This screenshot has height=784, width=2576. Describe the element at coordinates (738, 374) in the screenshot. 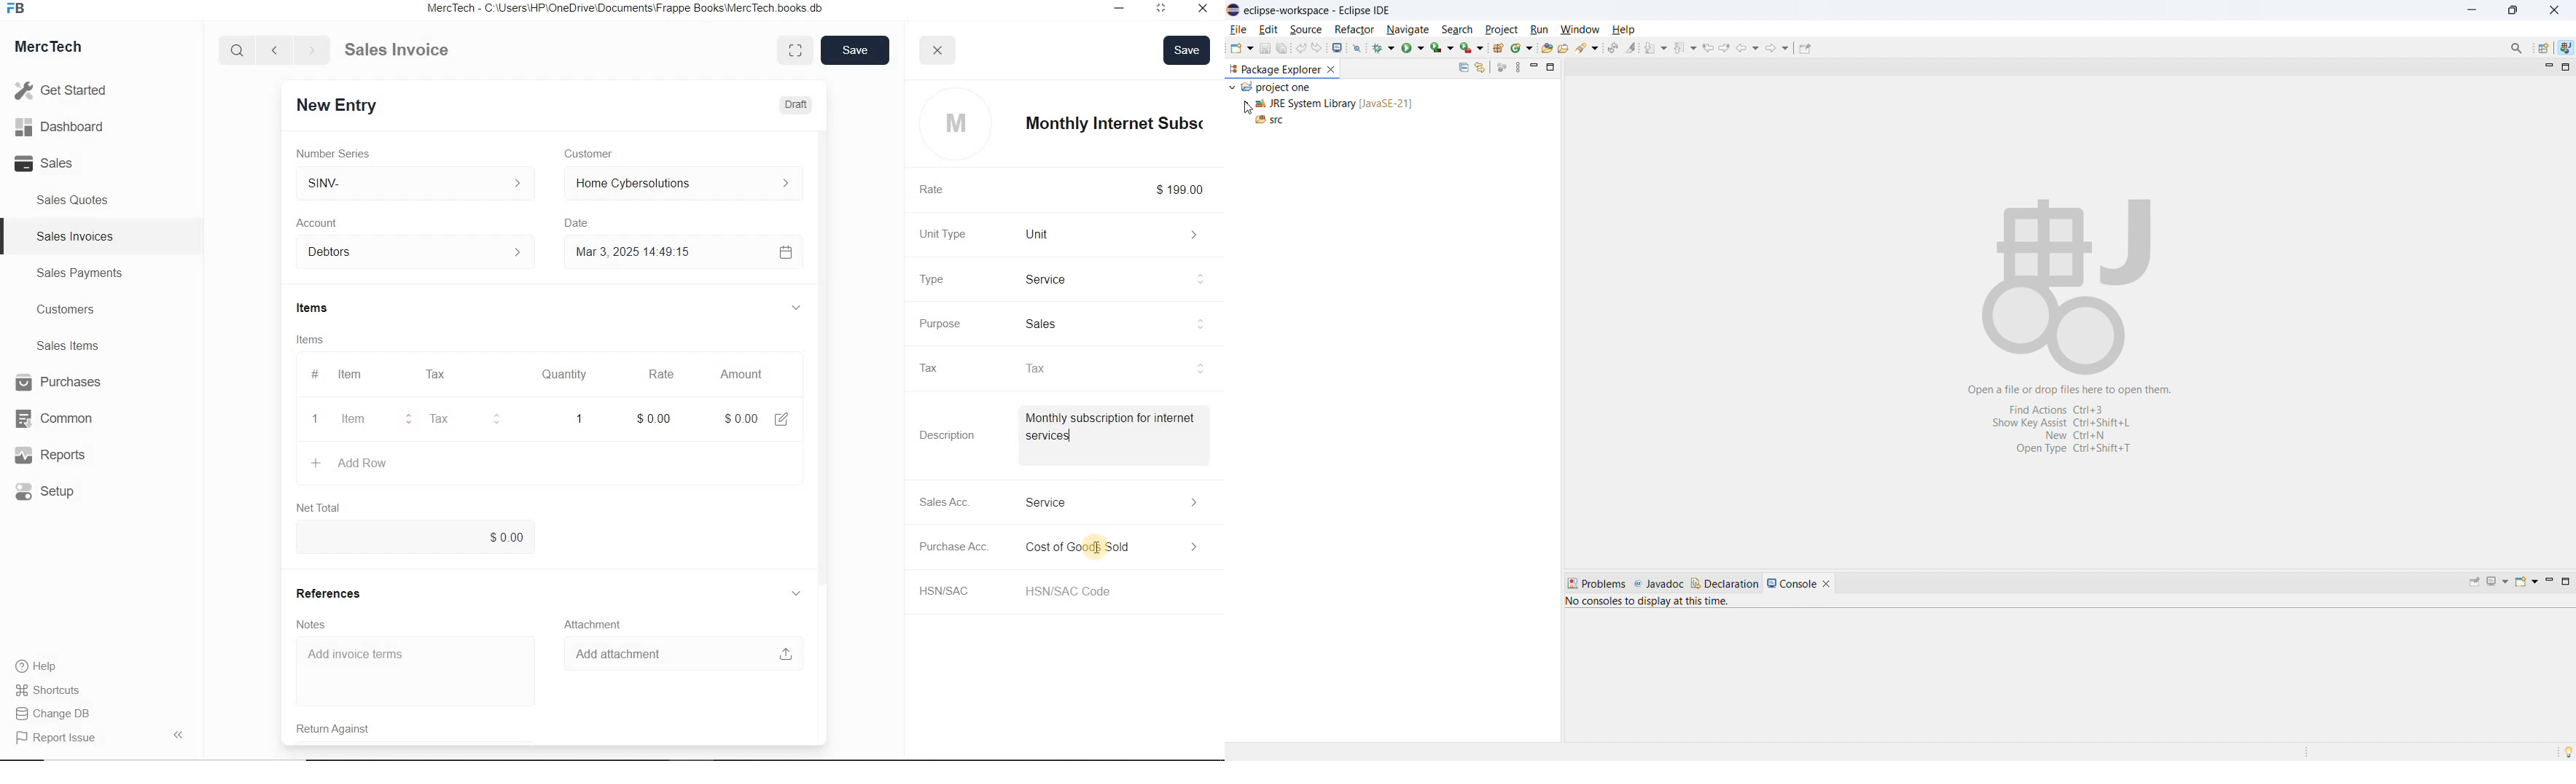

I see `Amount` at that location.